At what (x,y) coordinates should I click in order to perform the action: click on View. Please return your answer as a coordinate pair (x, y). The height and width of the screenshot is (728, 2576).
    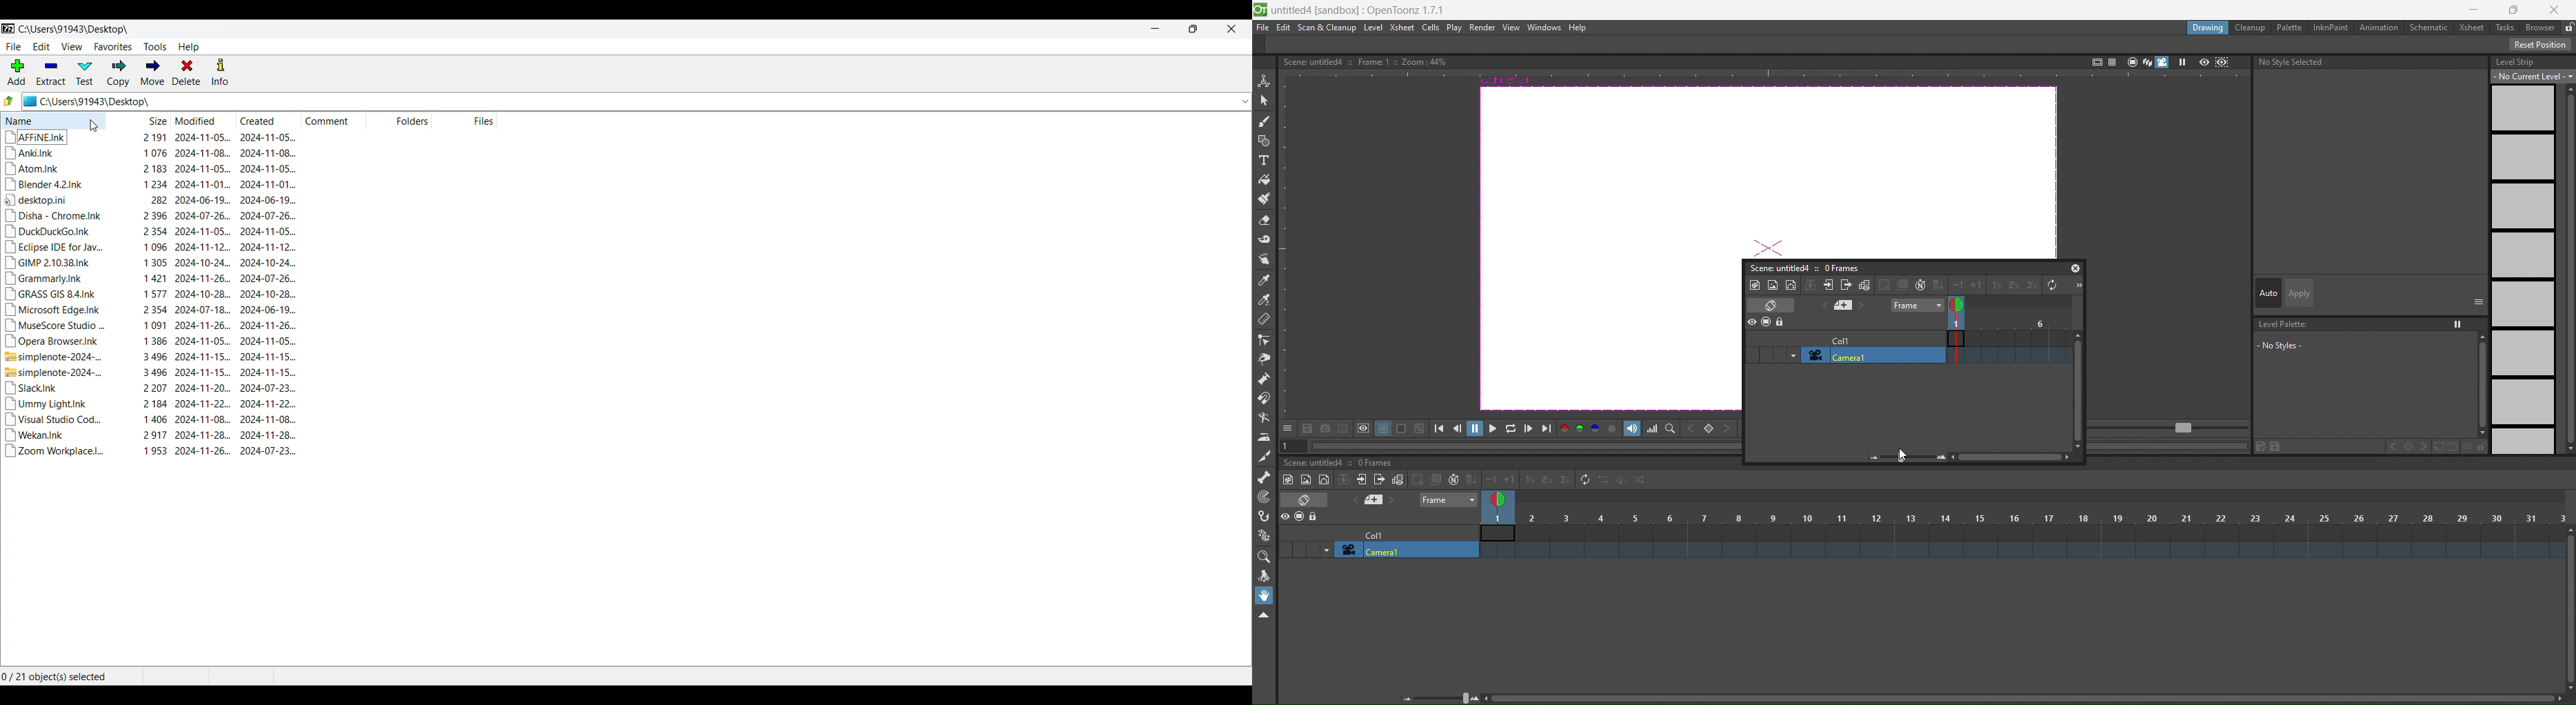
    Looking at the image, I should click on (72, 46).